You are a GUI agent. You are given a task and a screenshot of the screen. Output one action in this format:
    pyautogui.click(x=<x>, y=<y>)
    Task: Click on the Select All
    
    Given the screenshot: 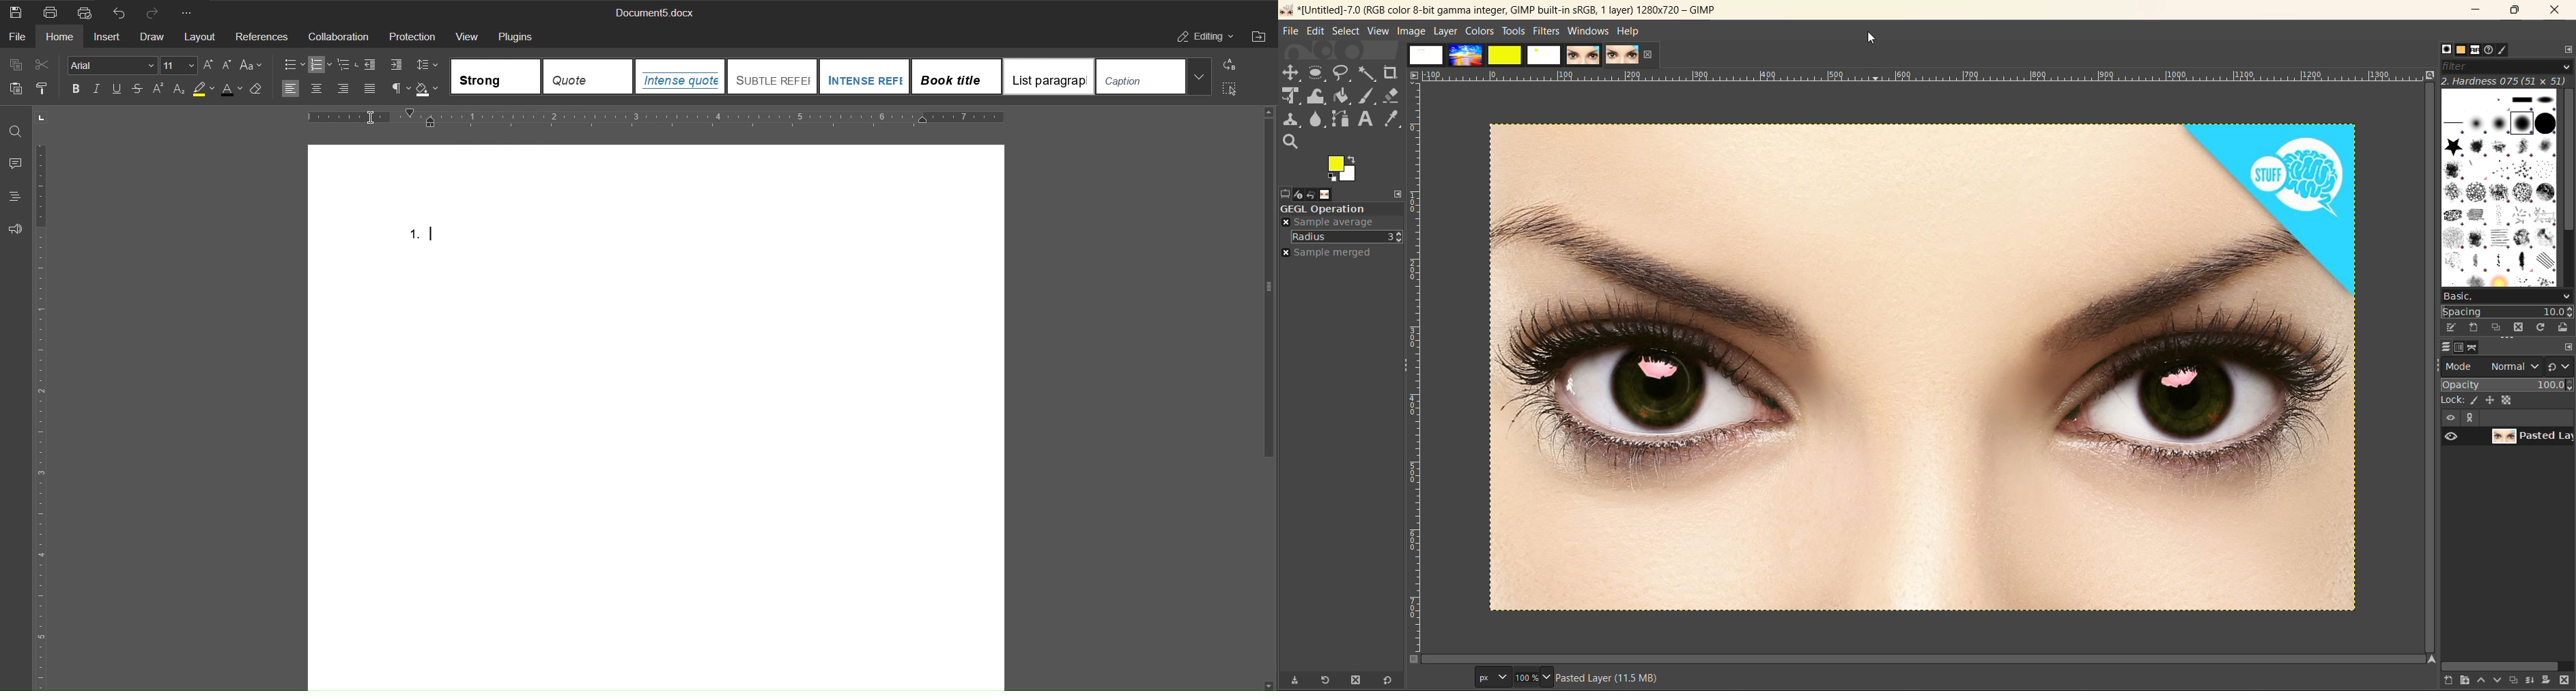 What is the action you would take?
    pyautogui.click(x=1232, y=89)
    